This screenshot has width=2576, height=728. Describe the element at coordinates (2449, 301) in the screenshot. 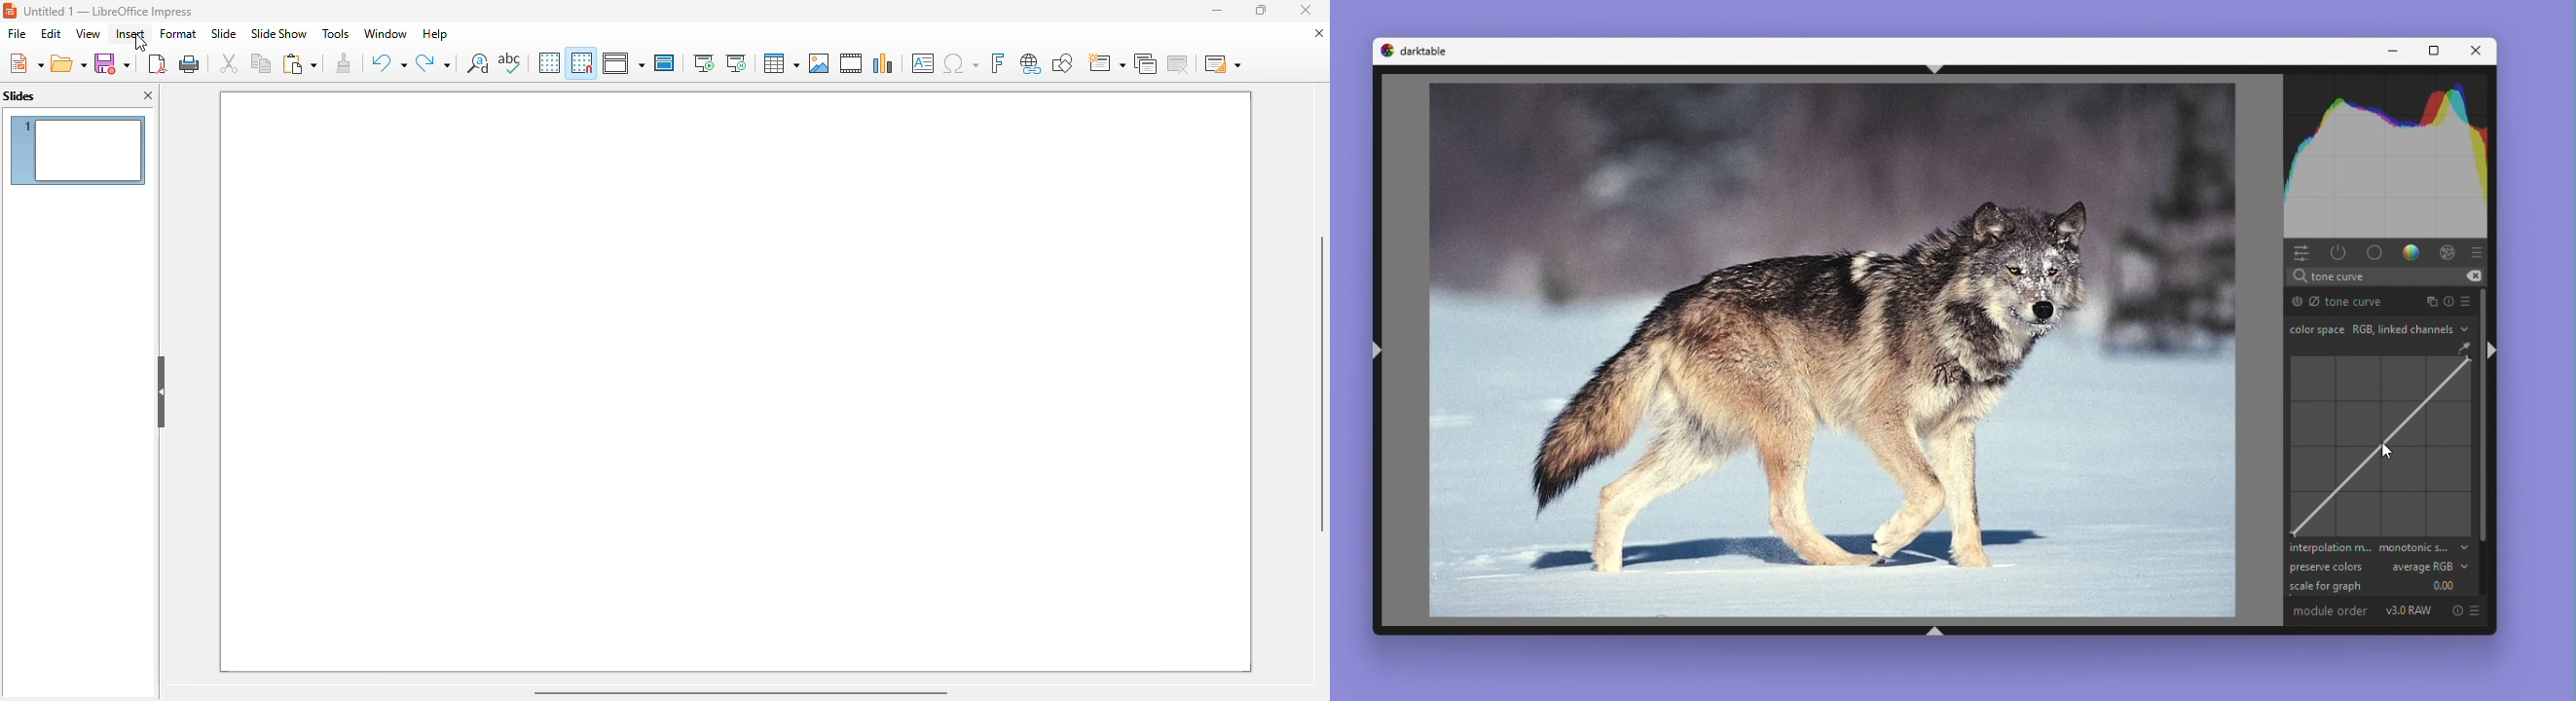

I see `Reset parameters` at that location.